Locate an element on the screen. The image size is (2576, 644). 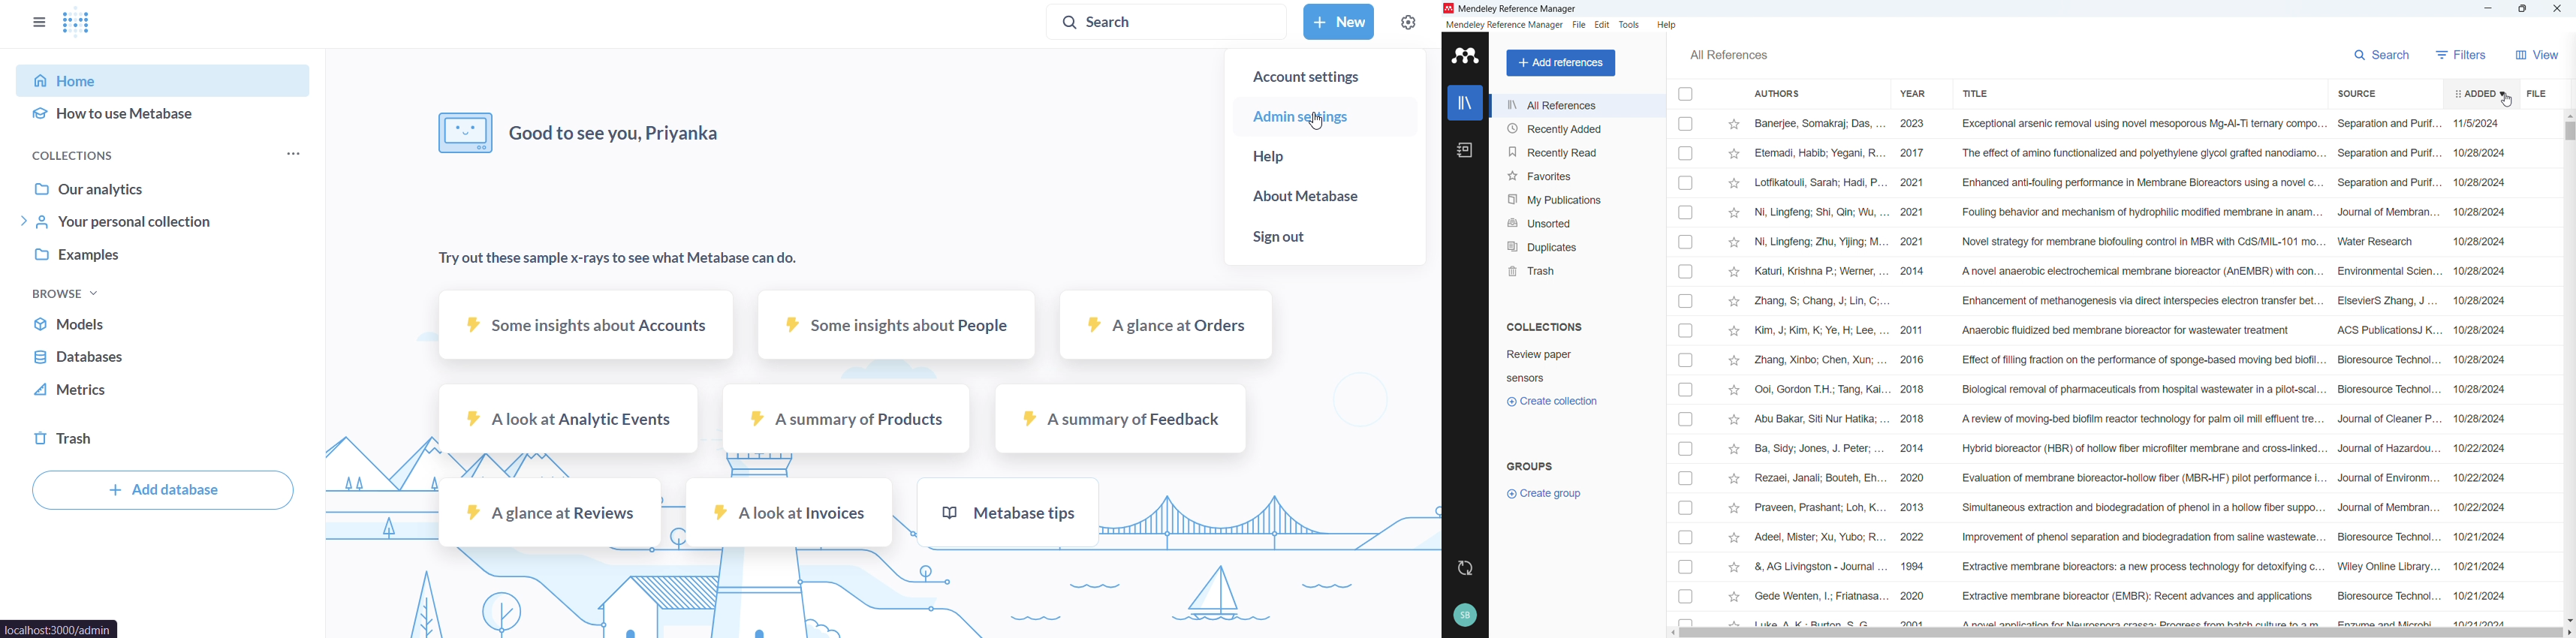
Create group  is located at coordinates (1546, 493).